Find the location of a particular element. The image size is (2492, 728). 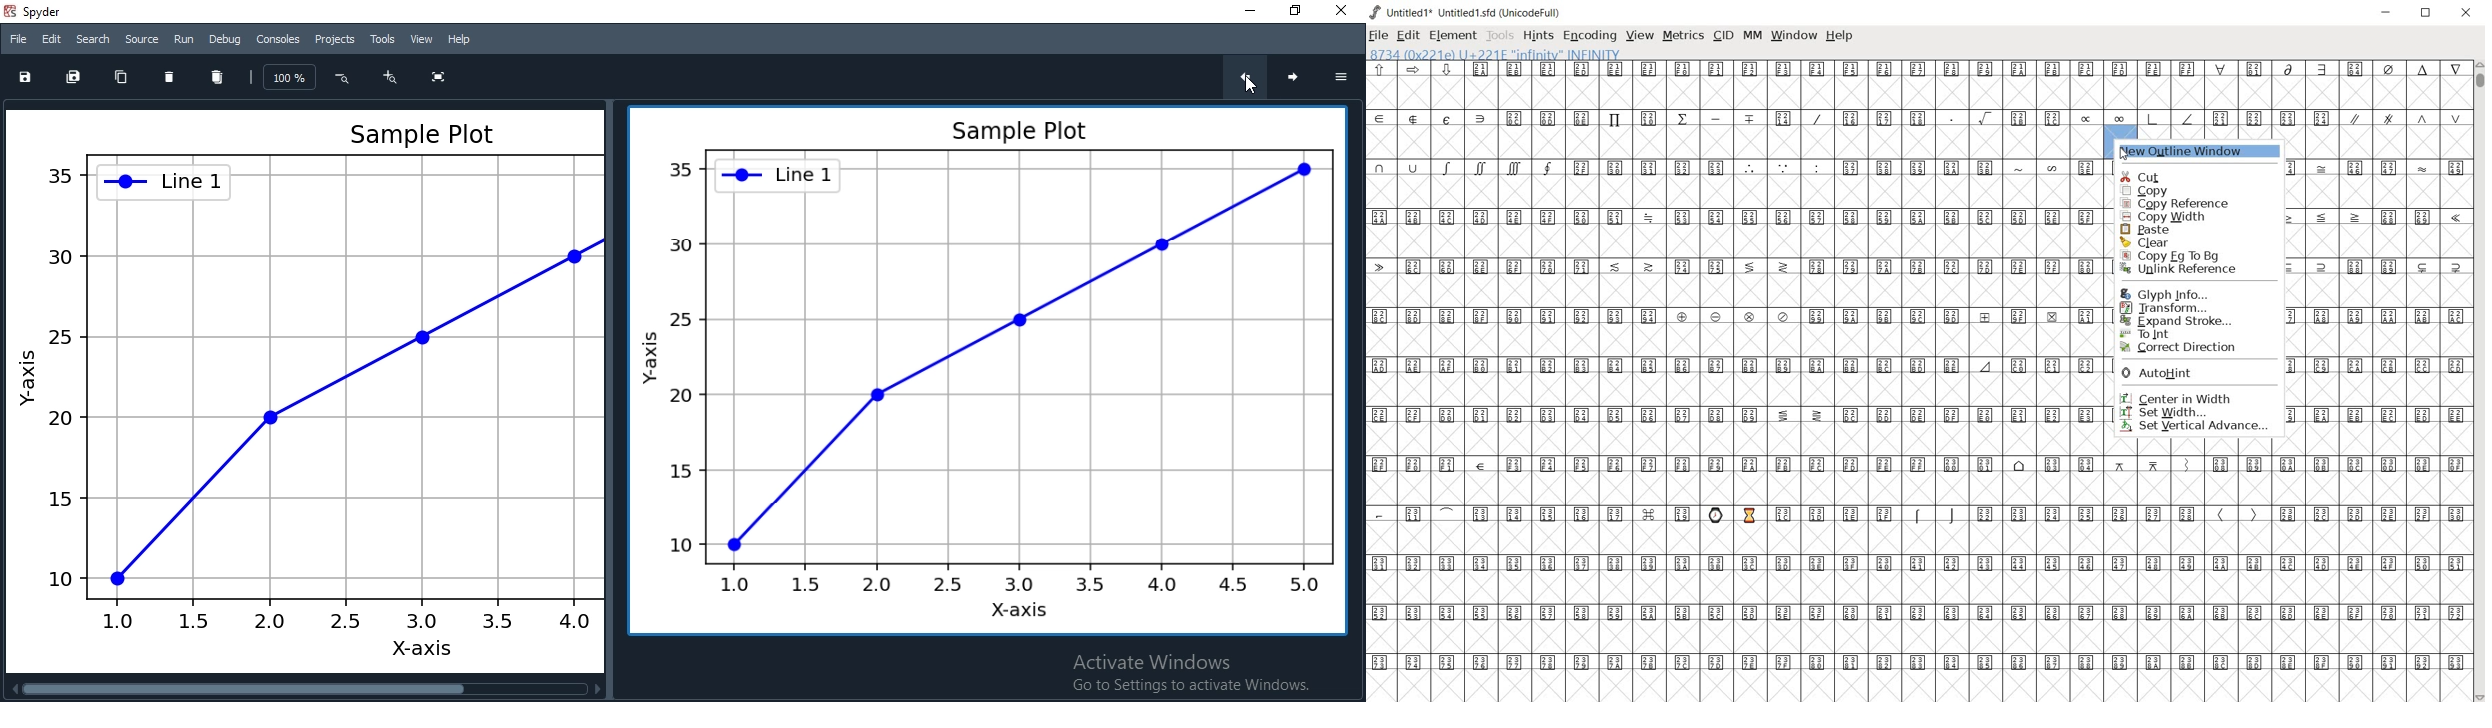

empty glyph slots is located at coordinates (1919, 588).